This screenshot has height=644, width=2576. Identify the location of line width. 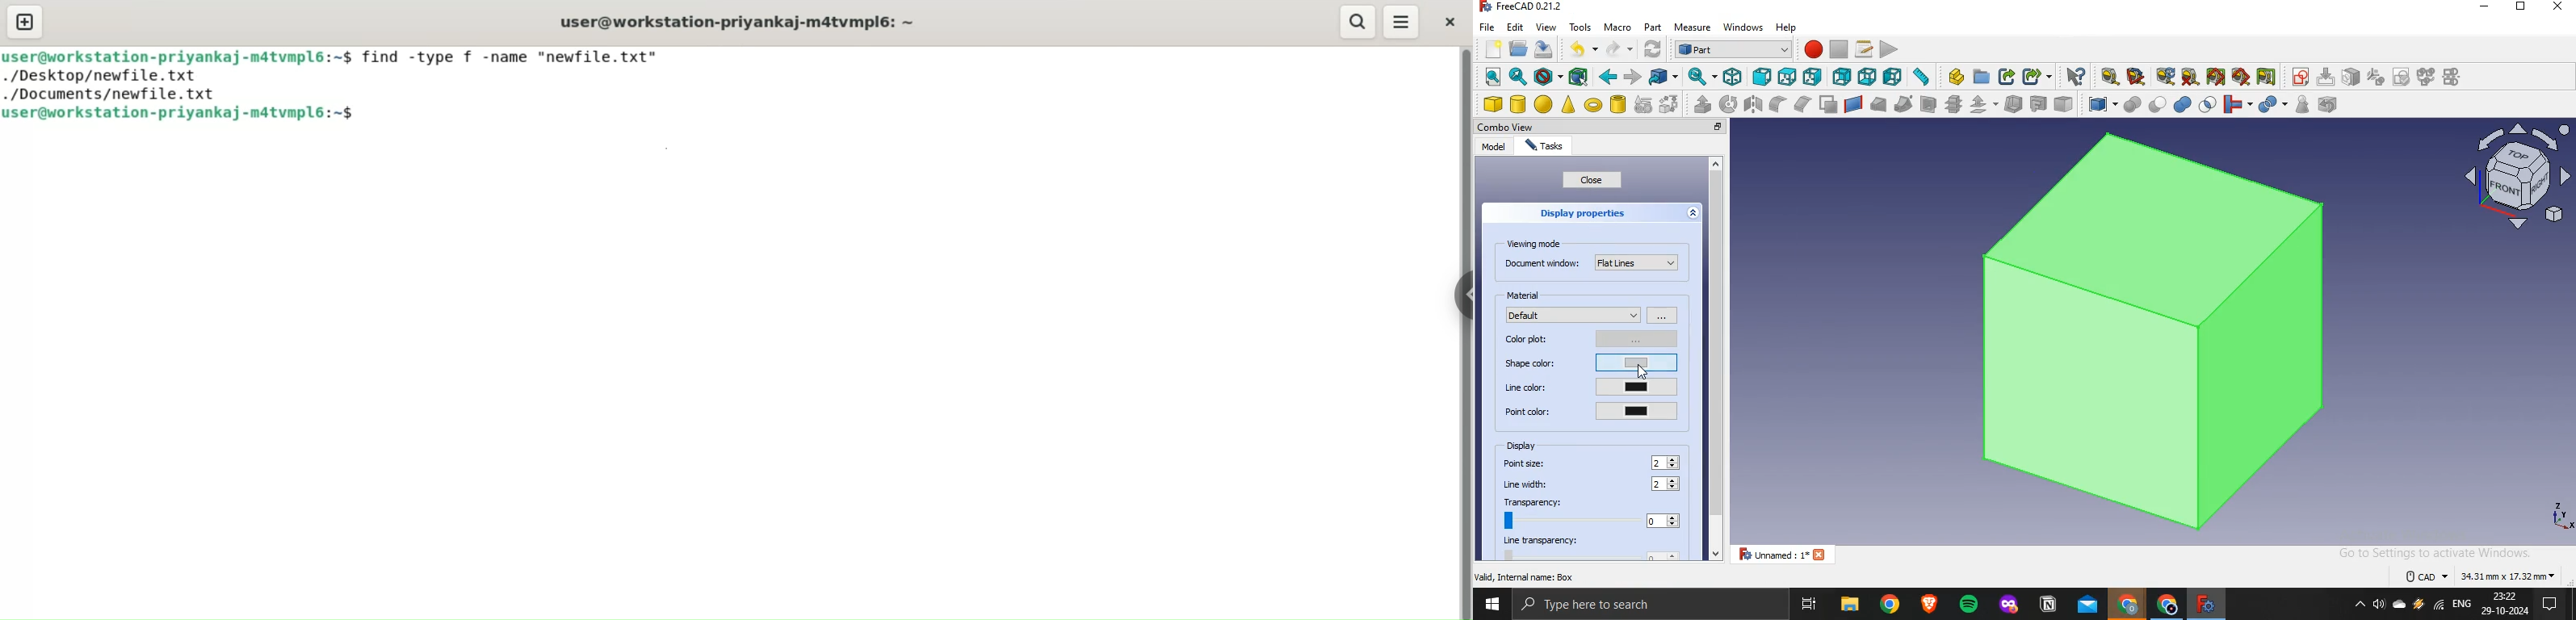
(1528, 484).